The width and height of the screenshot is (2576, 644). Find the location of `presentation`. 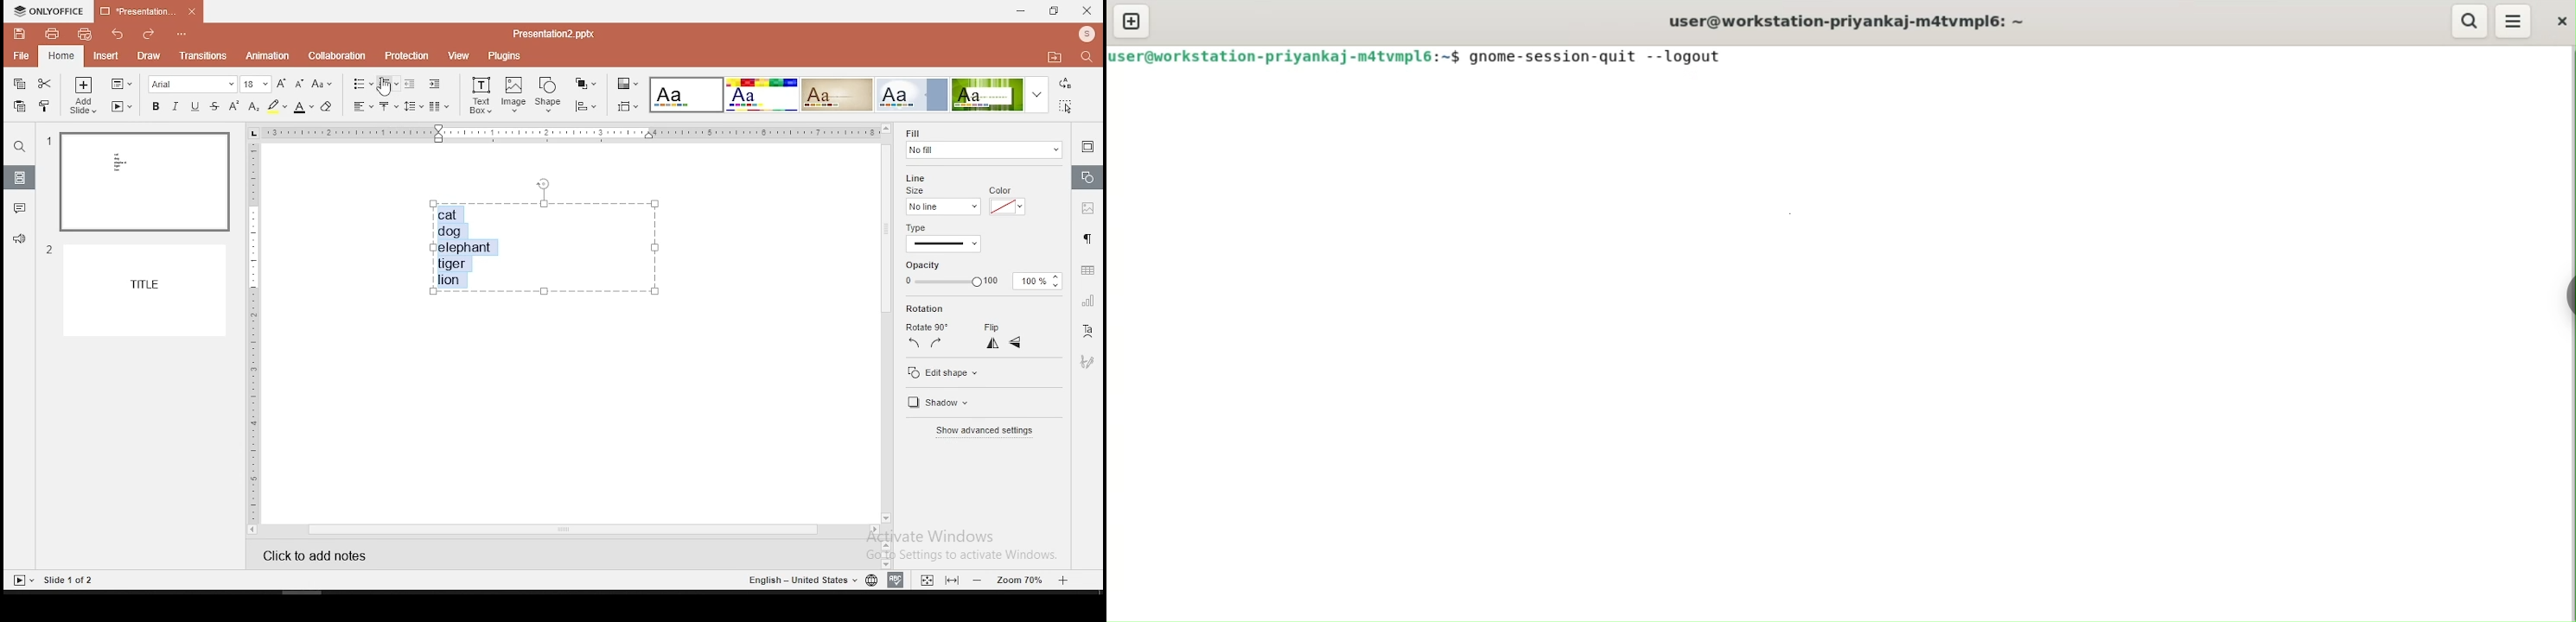

presentation is located at coordinates (145, 11).